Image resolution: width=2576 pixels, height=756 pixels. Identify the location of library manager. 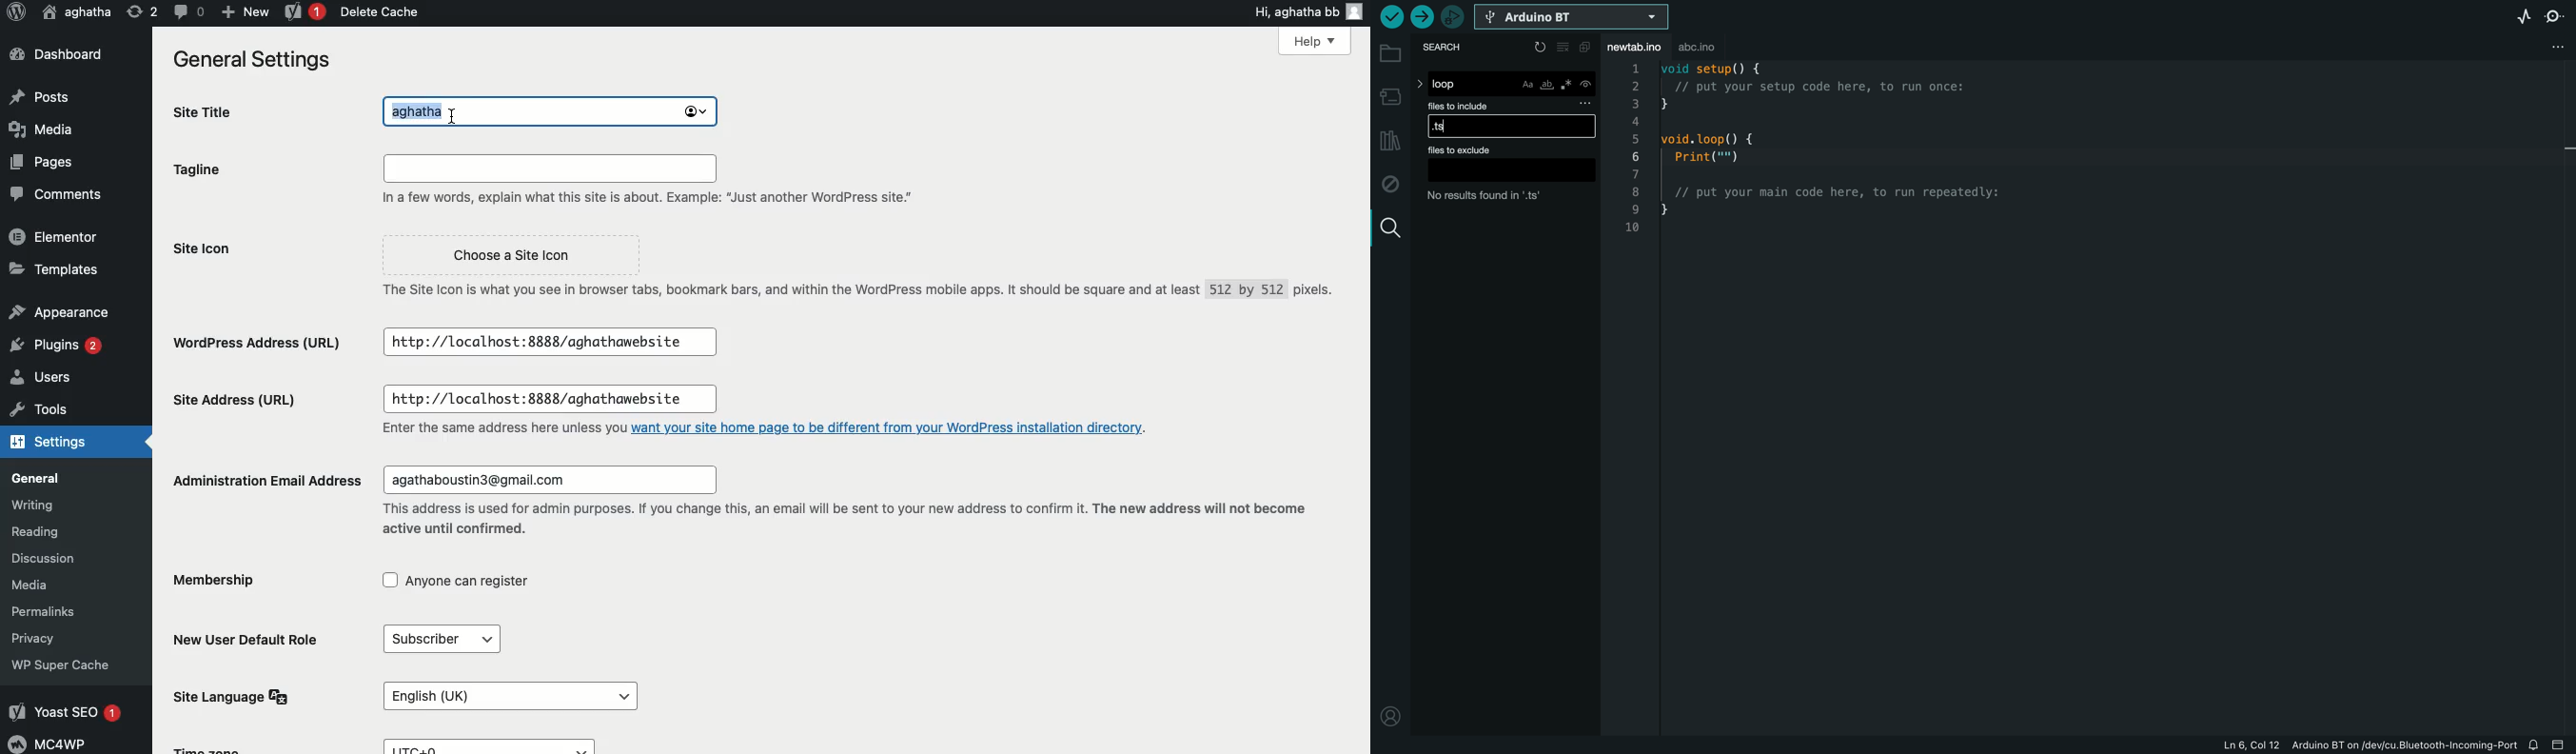
(1388, 143).